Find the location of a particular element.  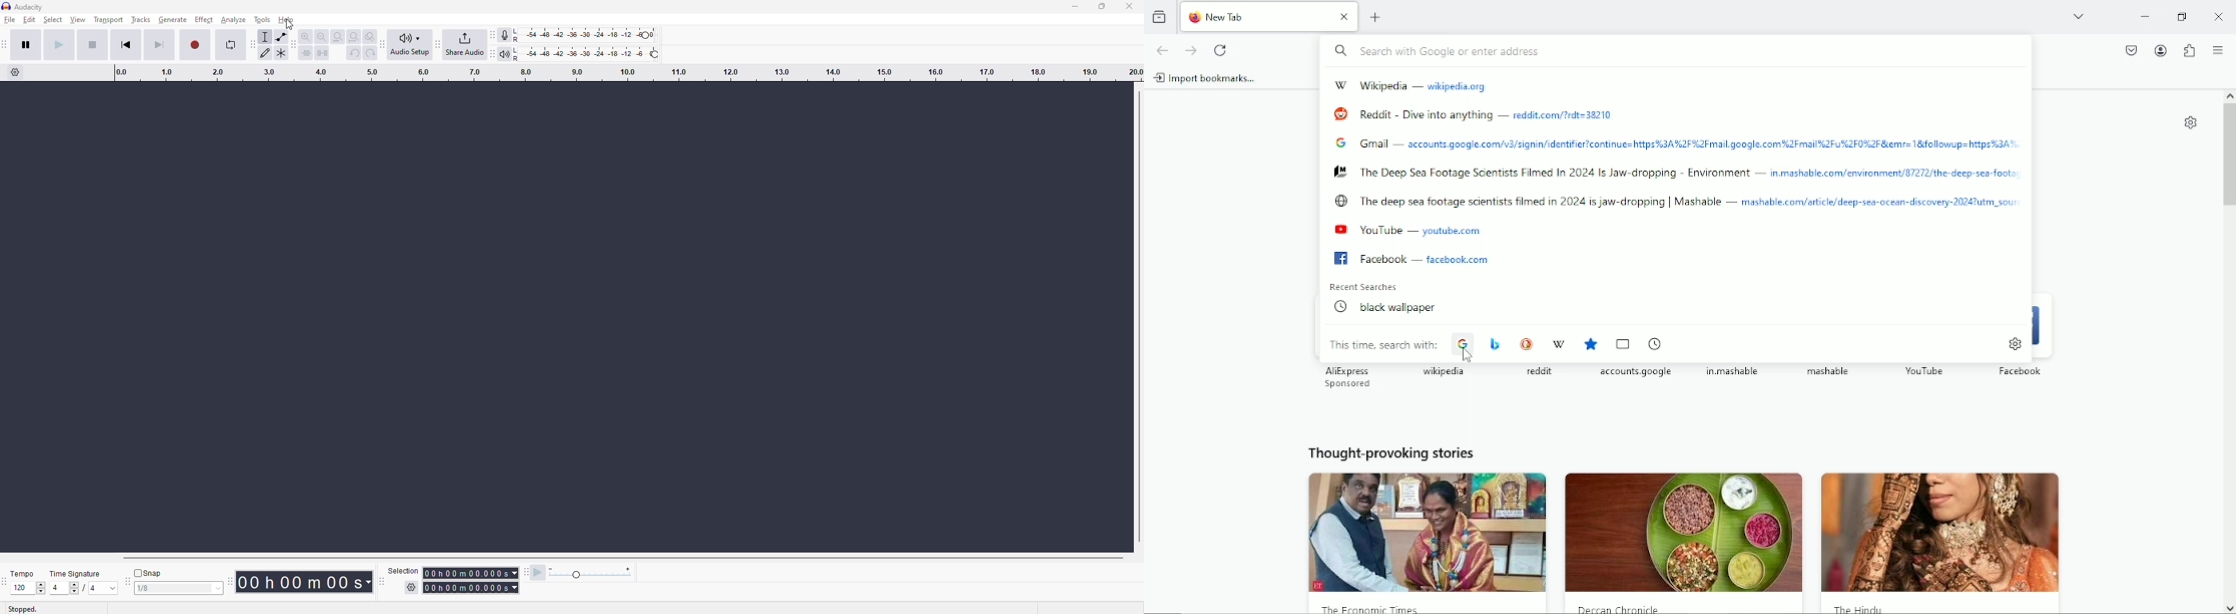

deccan chronicle is located at coordinates (1627, 609).